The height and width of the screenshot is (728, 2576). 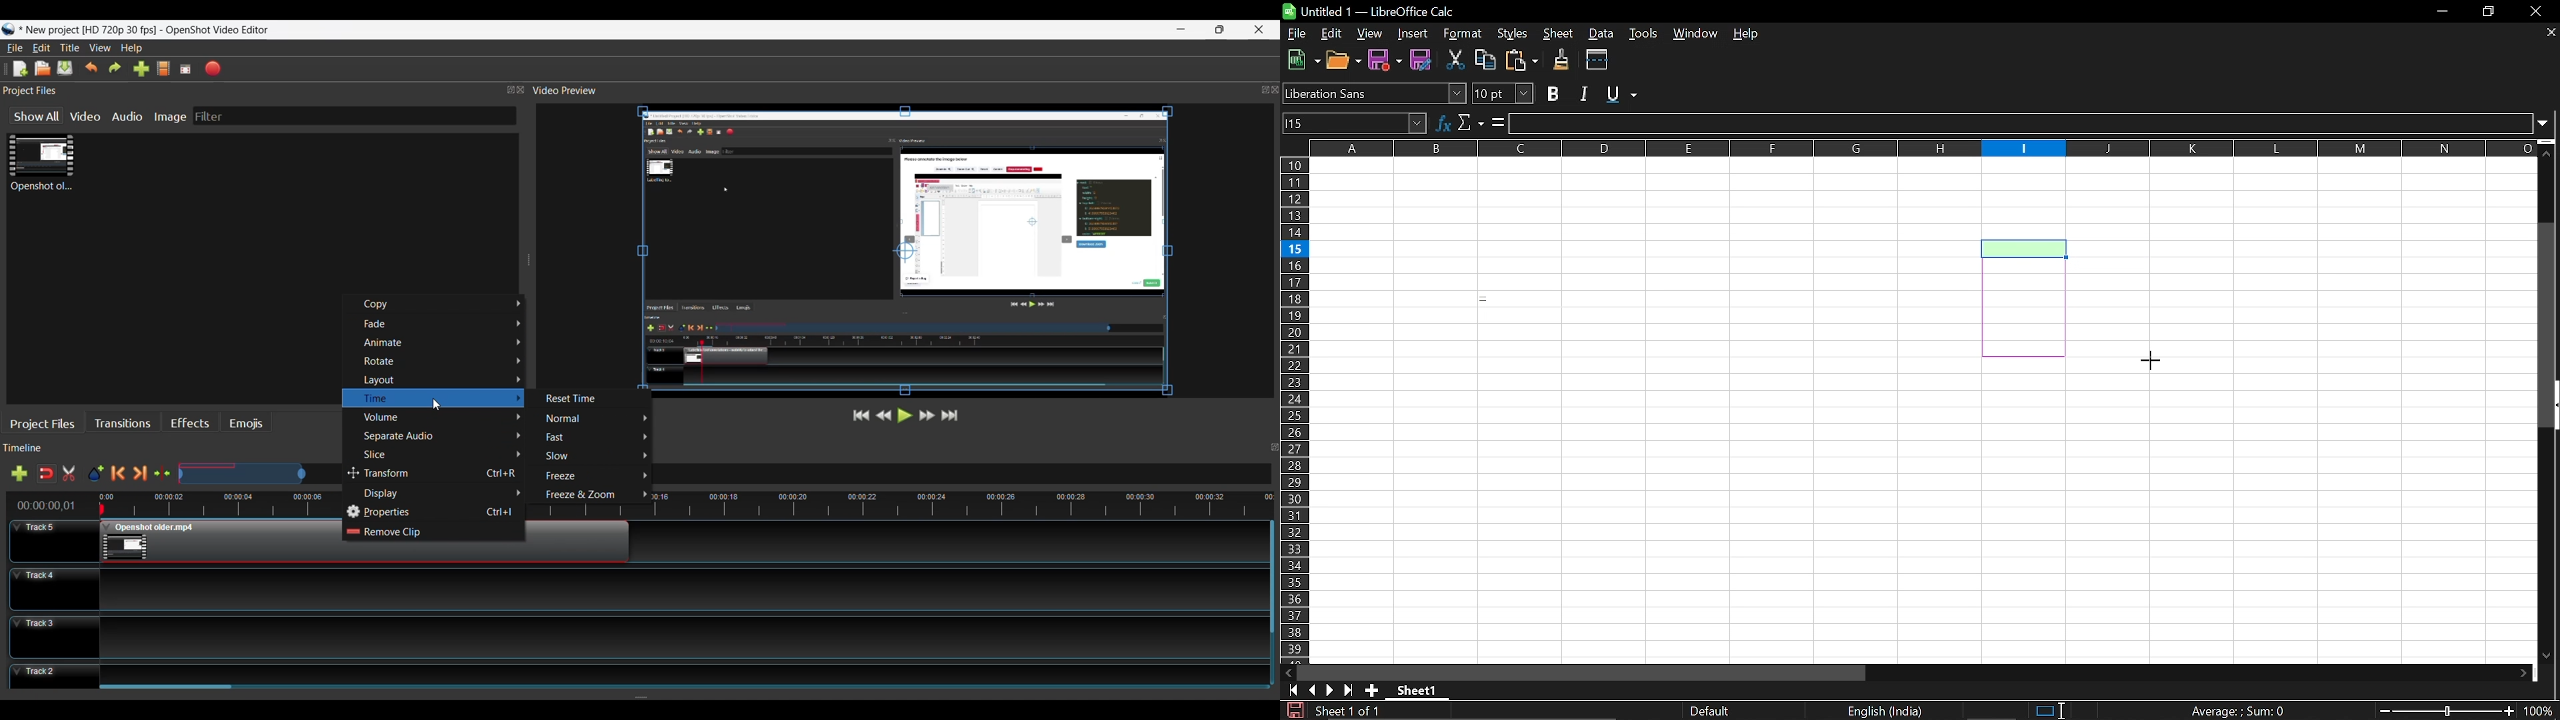 What do you see at coordinates (441, 455) in the screenshot?
I see `Slice` at bounding box center [441, 455].